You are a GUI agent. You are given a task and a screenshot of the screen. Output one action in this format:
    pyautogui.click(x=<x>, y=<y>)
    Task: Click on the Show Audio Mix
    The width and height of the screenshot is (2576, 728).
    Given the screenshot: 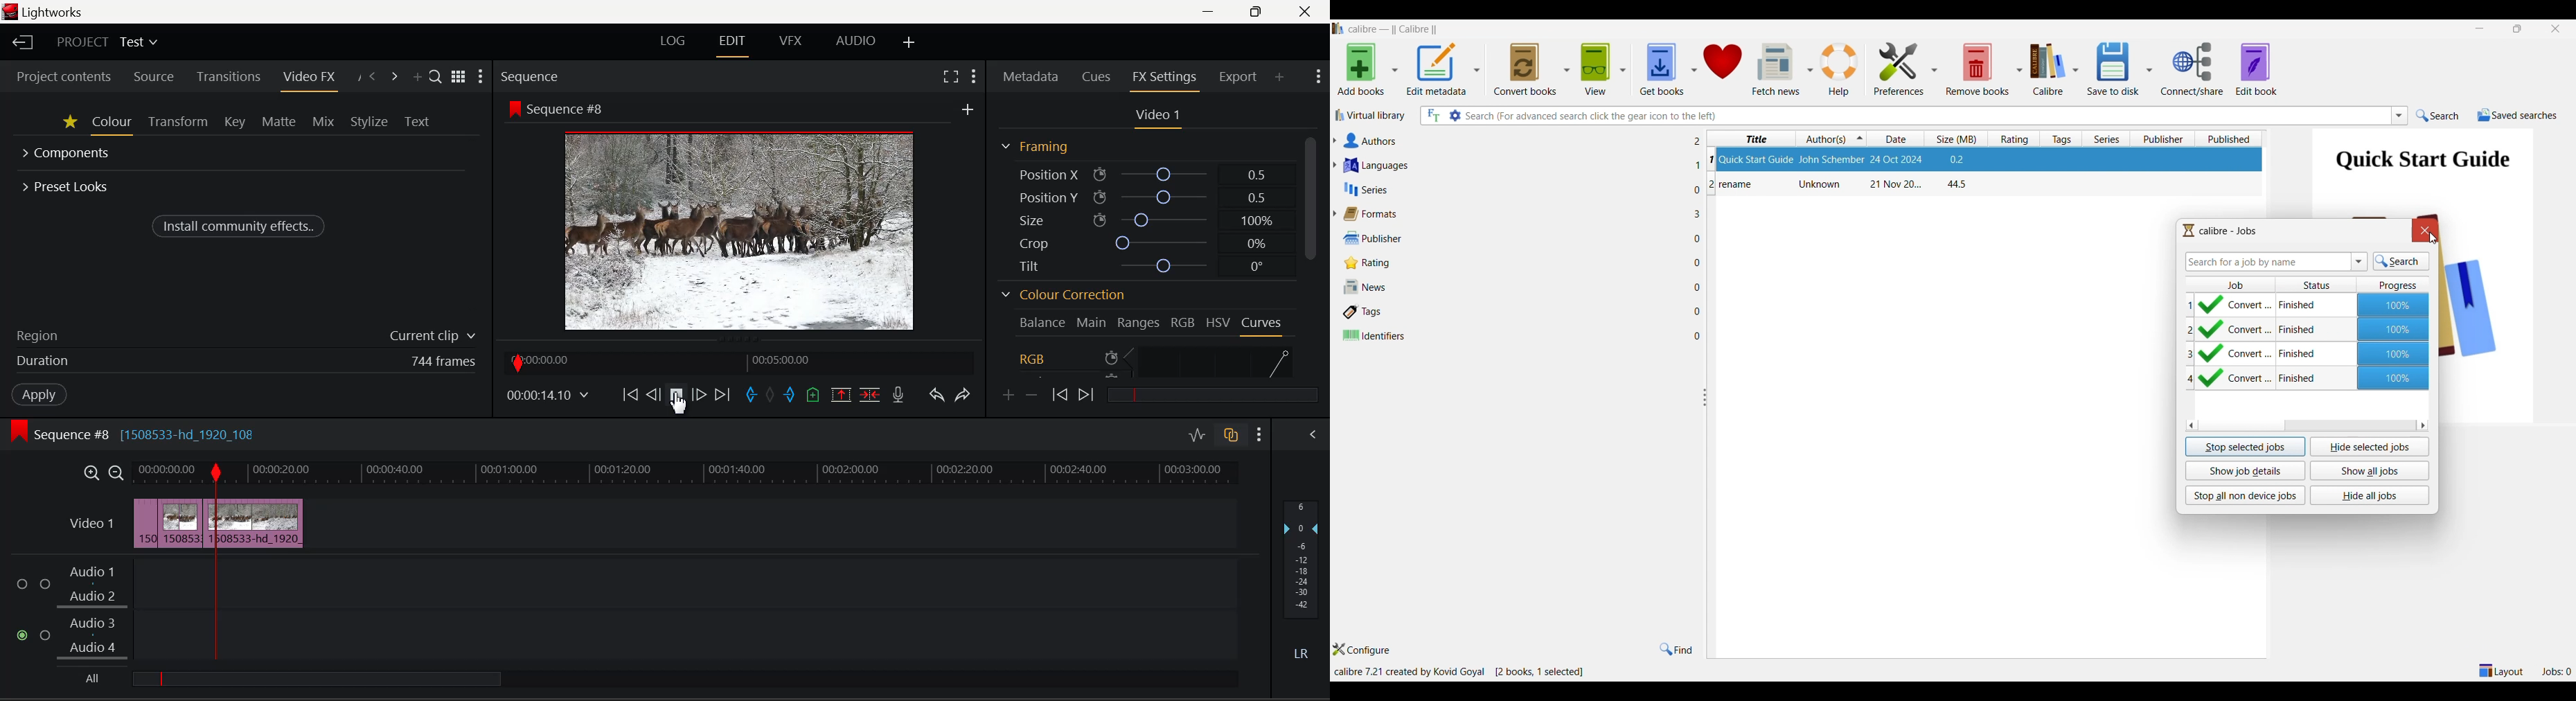 What is the action you would take?
    pyautogui.click(x=1312, y=436)
    